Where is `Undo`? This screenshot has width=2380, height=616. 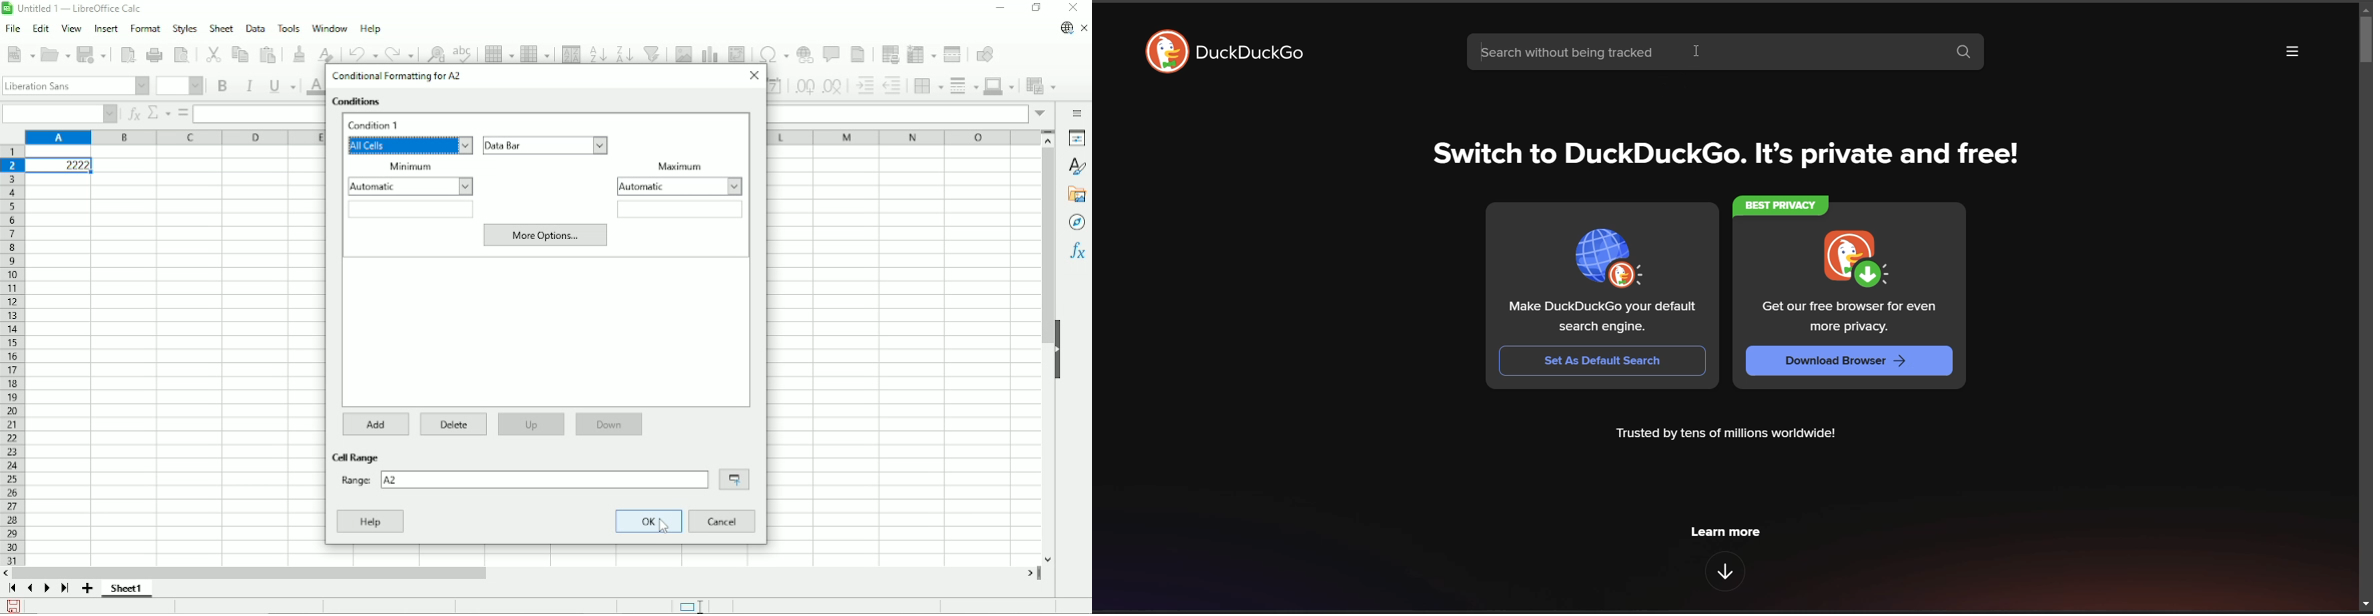 Undo is located at coordinates (362, 52).